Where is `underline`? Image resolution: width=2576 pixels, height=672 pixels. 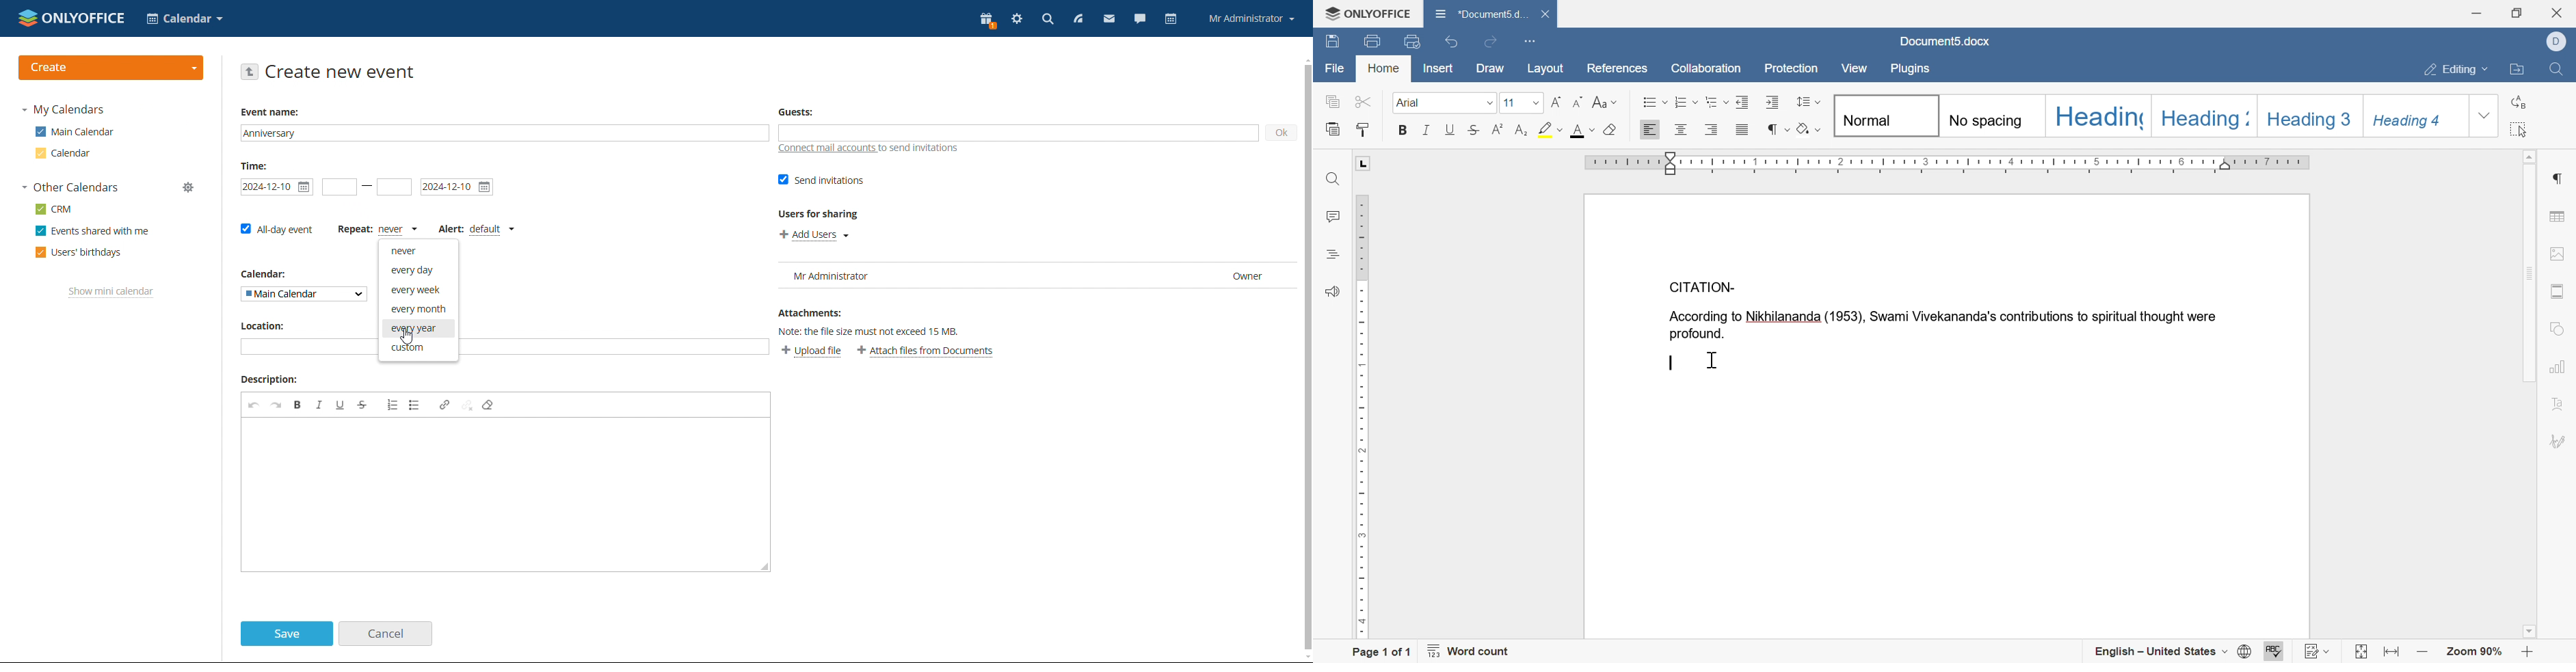
underline is located at coordinates (1450, 129).